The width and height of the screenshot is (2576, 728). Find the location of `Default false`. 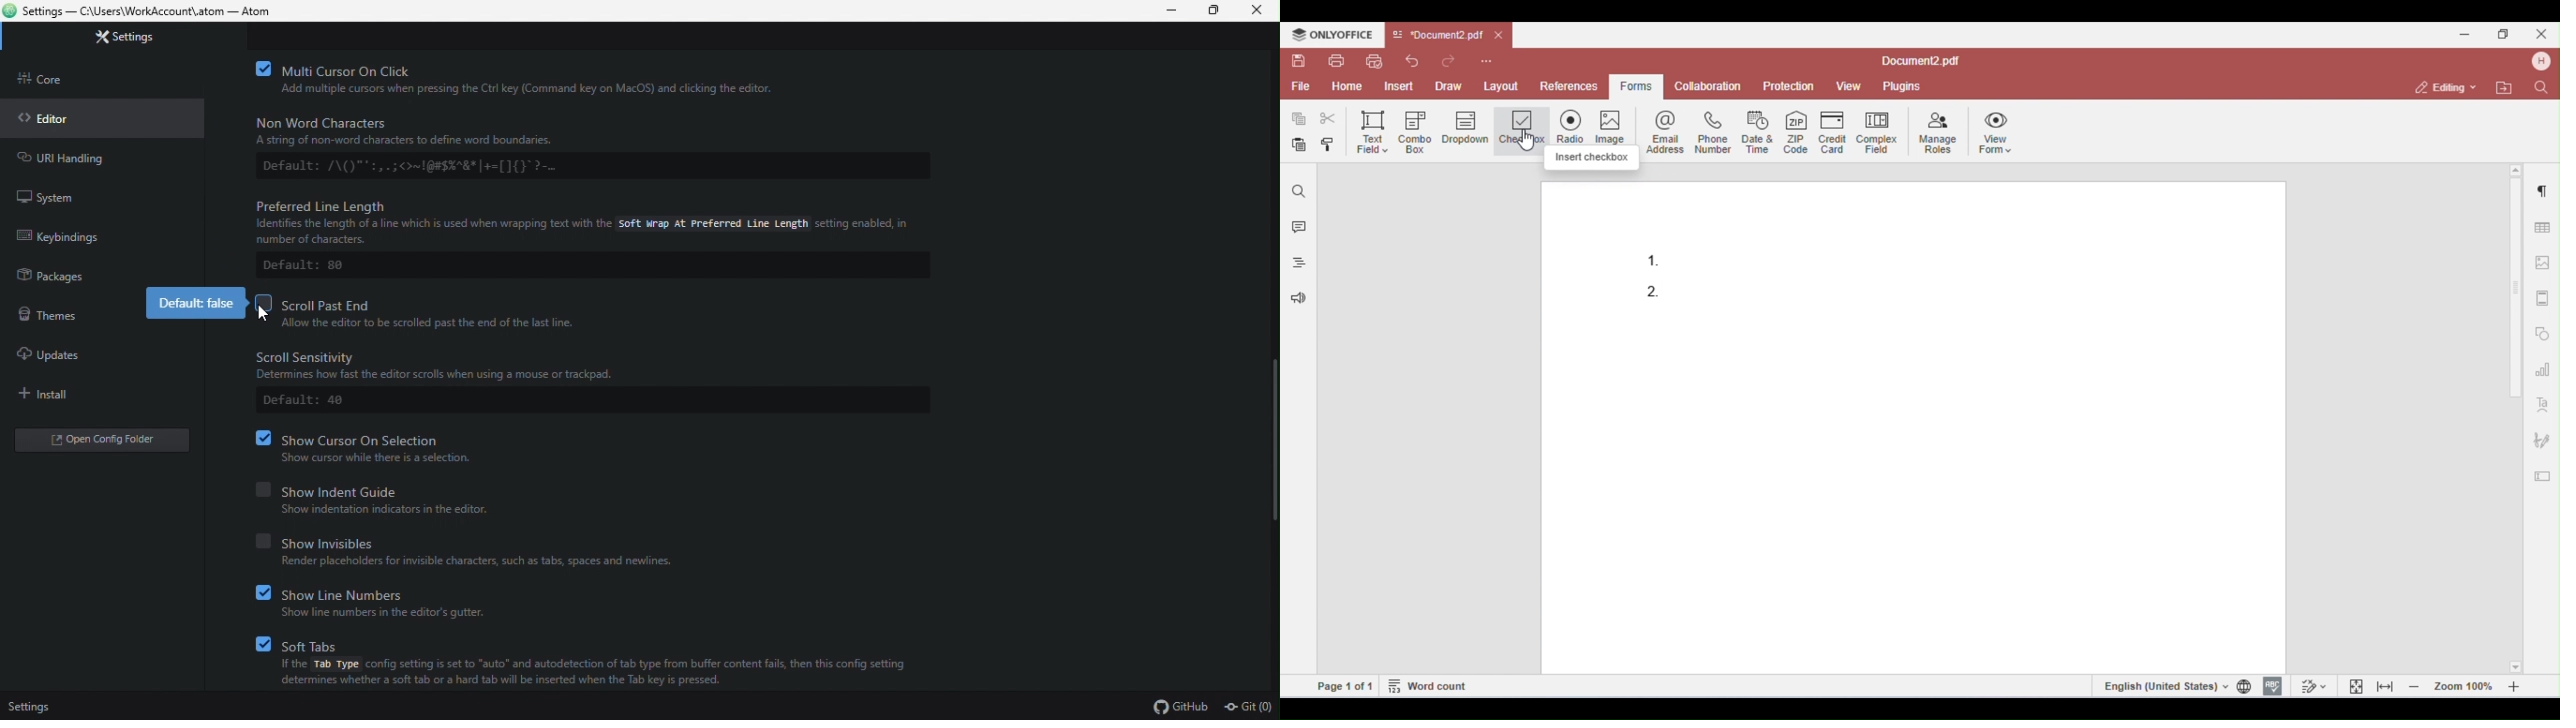

Default false is located at coordinates (189, 304).